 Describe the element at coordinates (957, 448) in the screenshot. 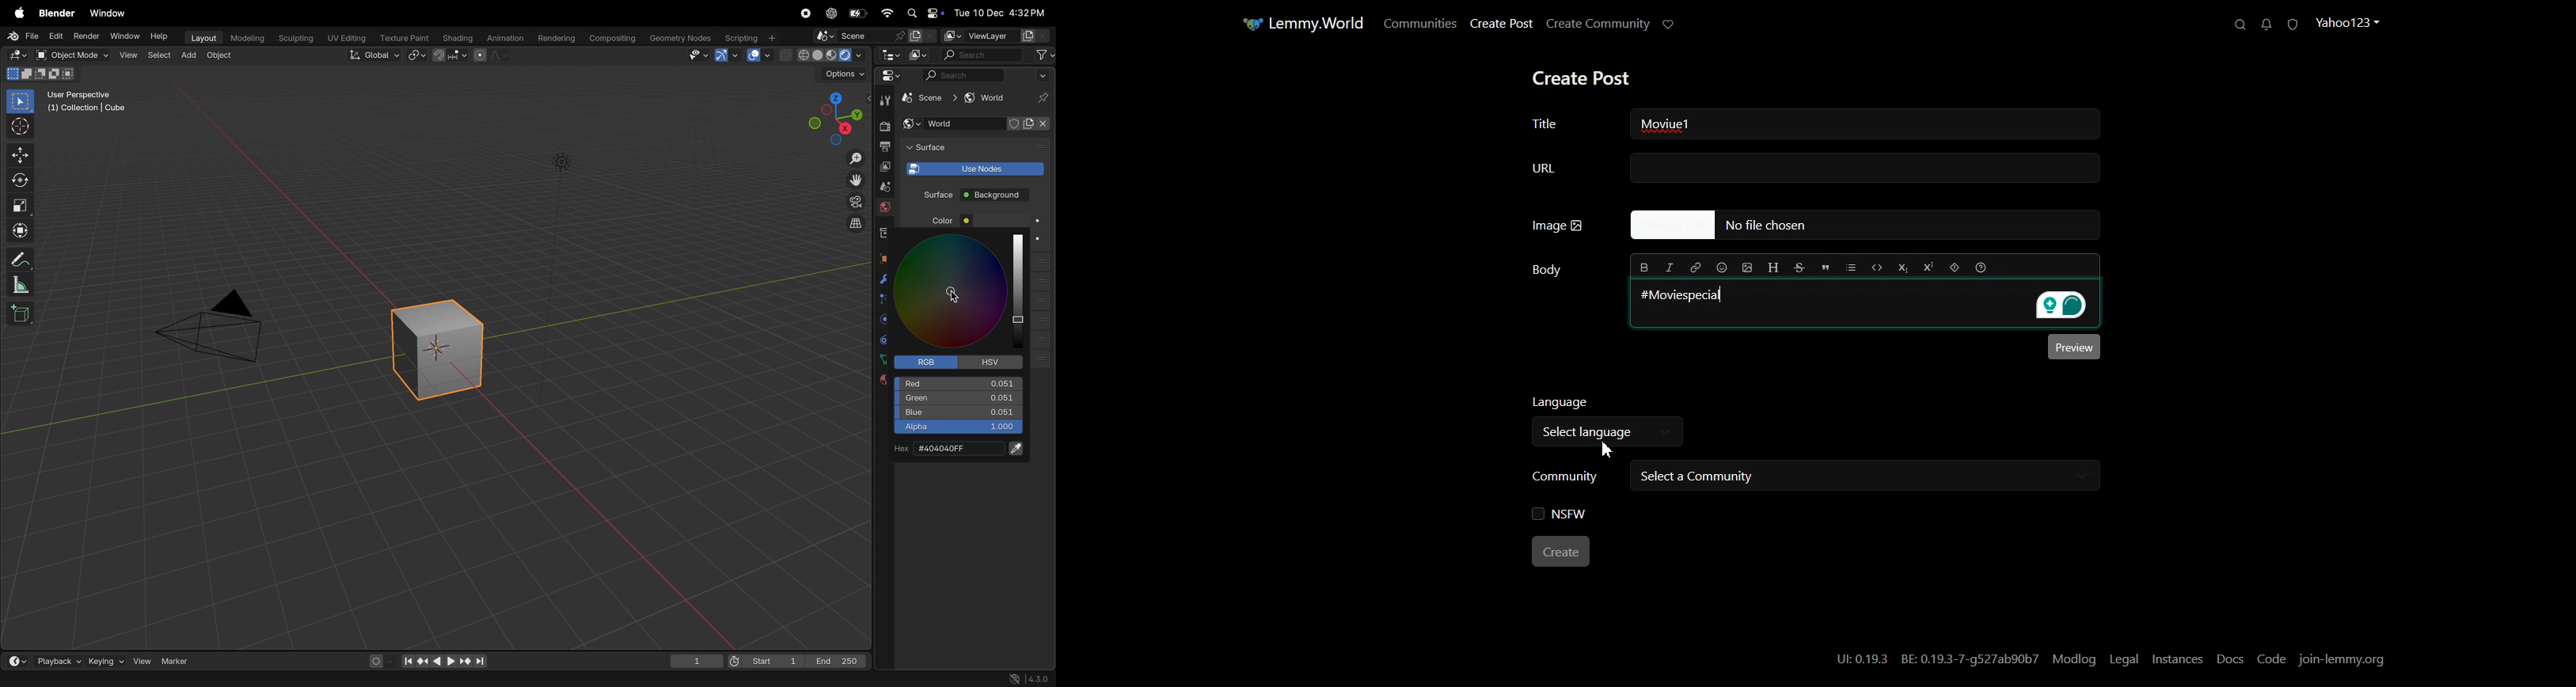

I see `color code` at that location.